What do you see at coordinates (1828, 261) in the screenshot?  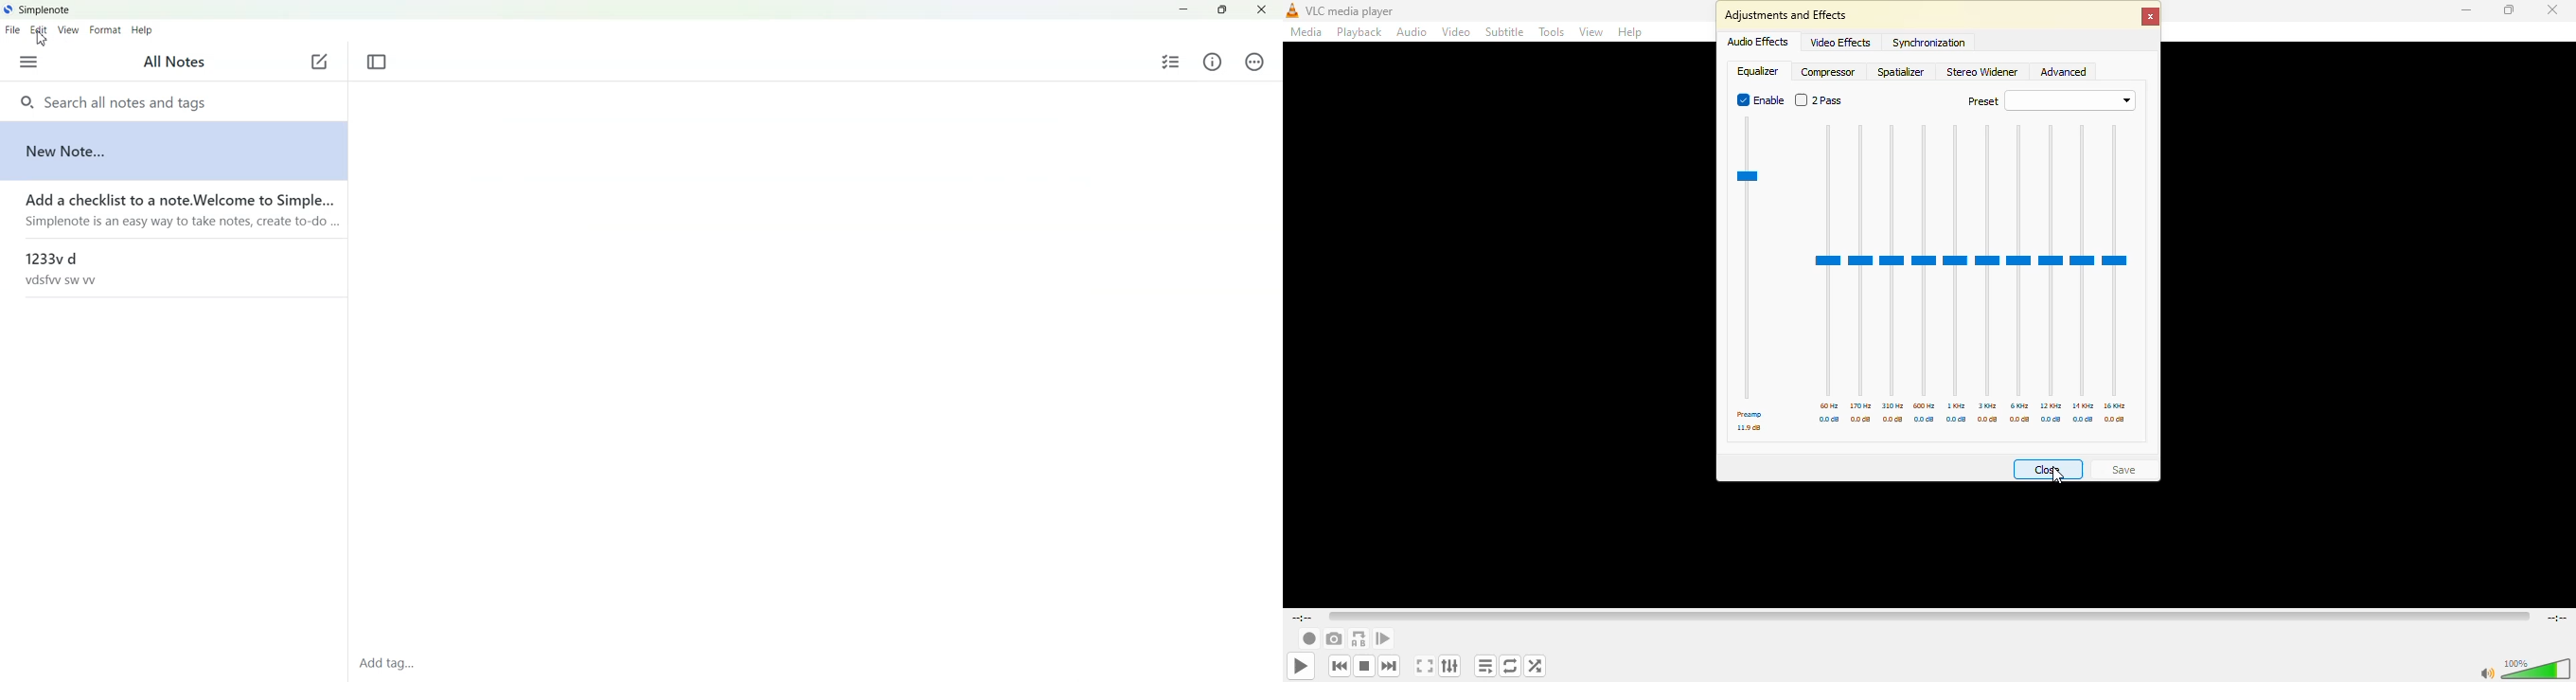 I see `adjustor` at bounding box center [1828, 261].